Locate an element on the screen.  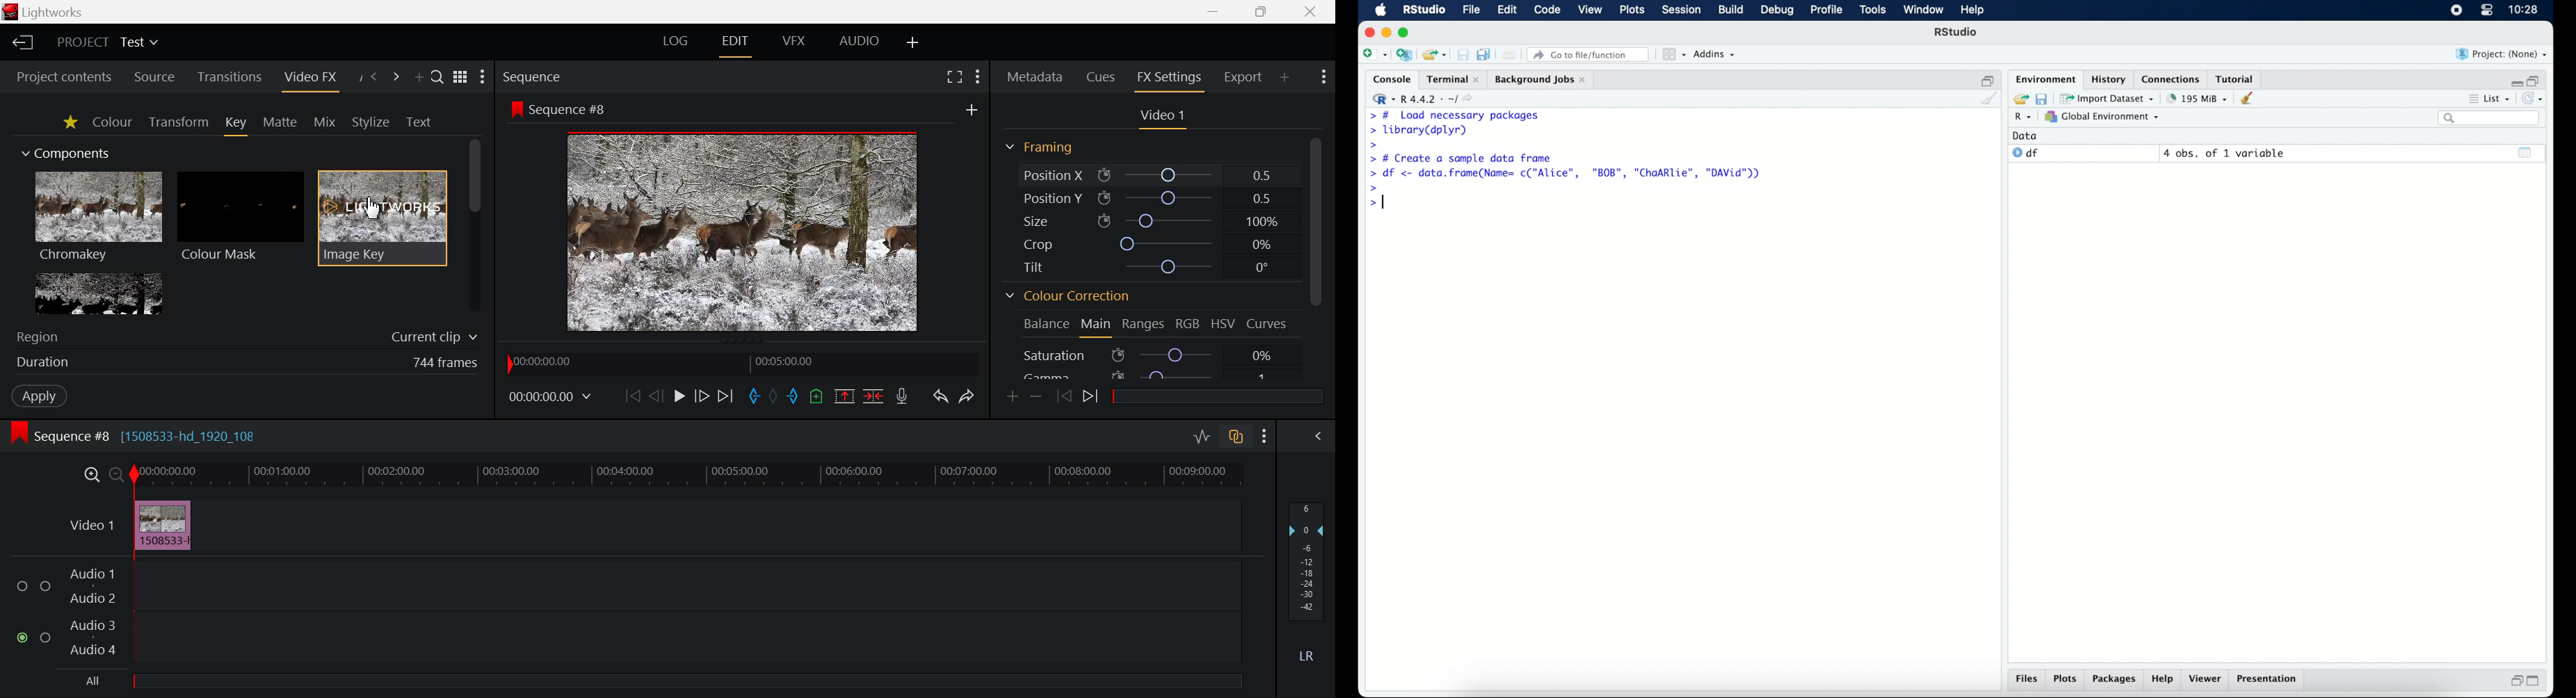
Toggle auto track sync is located at coordinates (1237, 438).